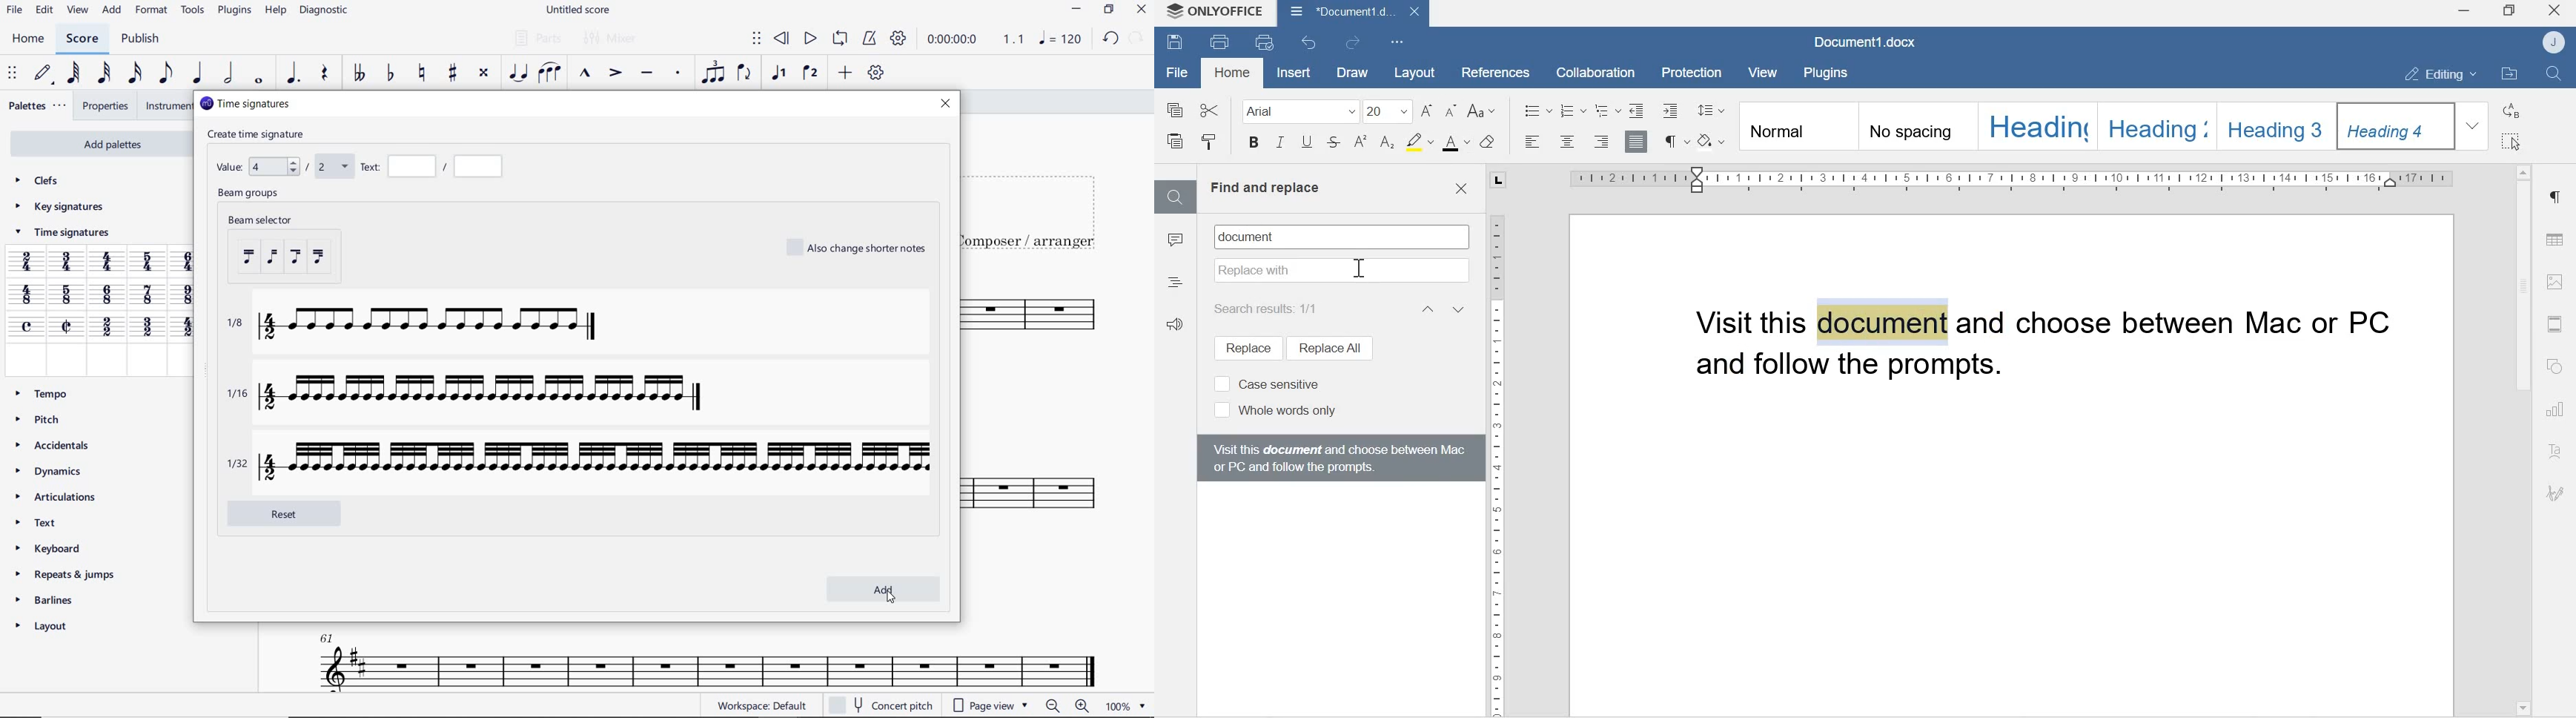 This screenshot has height=728, width=2576. I want to click on Save, so click(1175, 44).